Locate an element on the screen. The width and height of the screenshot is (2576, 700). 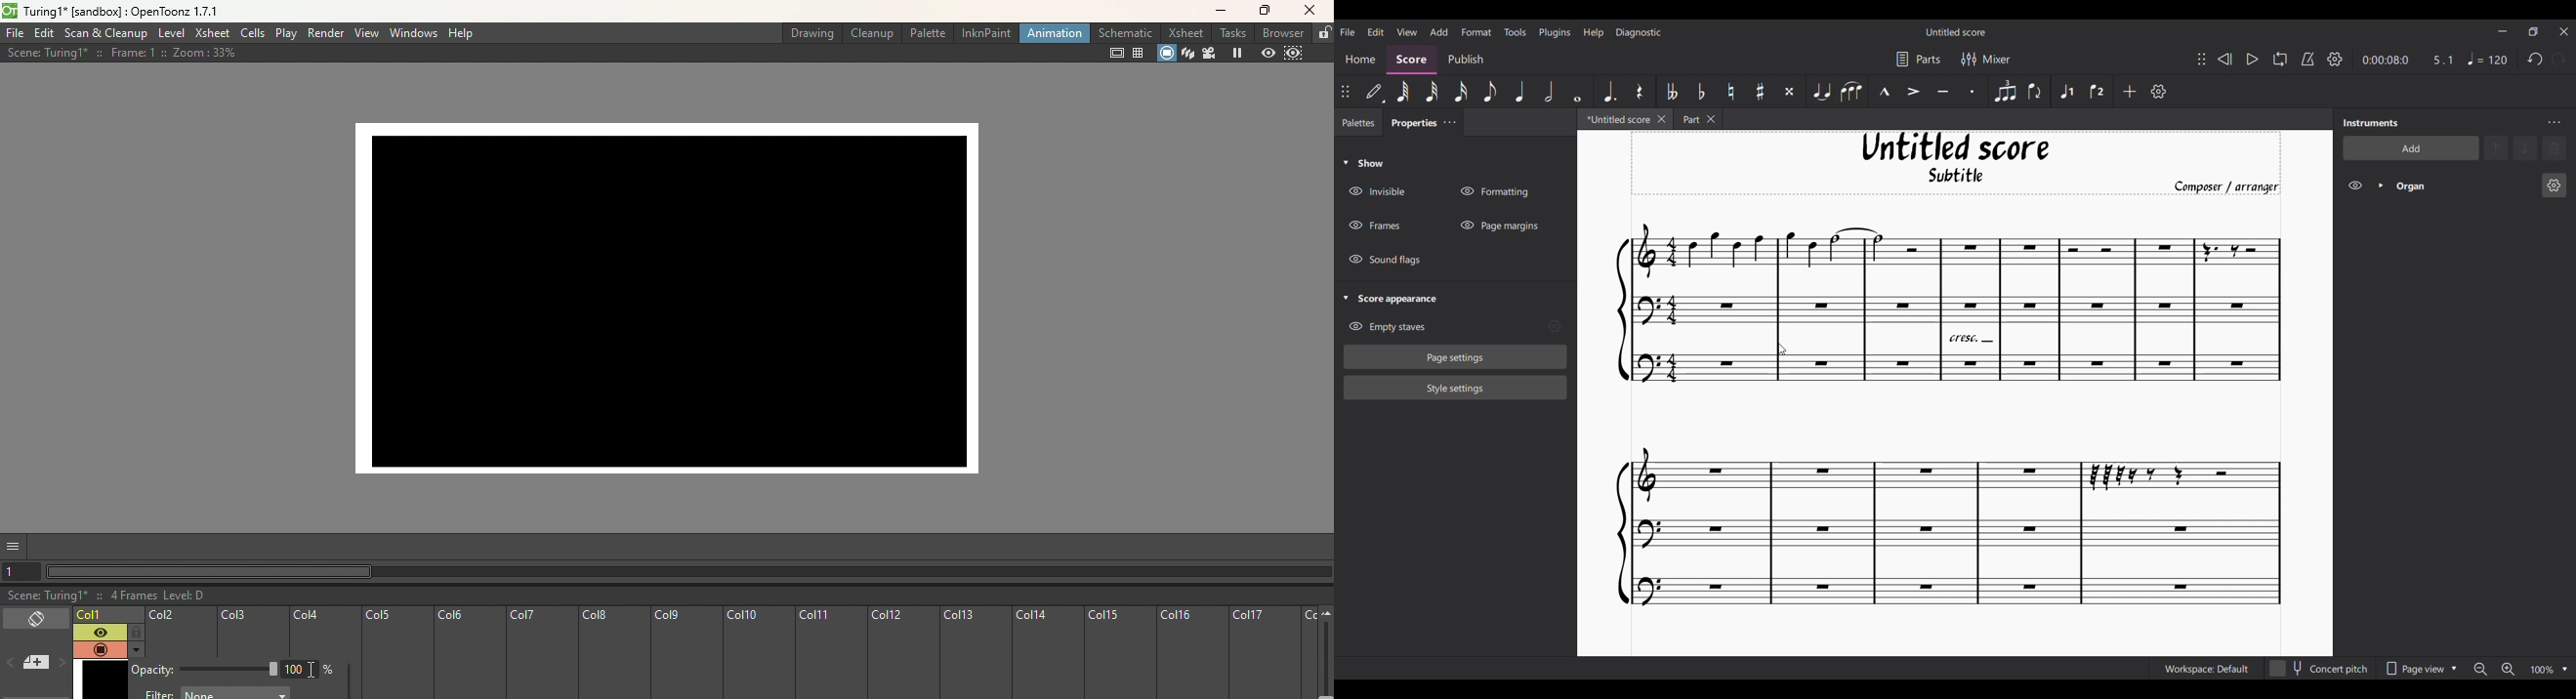
Edit is located at coordinates (44, 34).